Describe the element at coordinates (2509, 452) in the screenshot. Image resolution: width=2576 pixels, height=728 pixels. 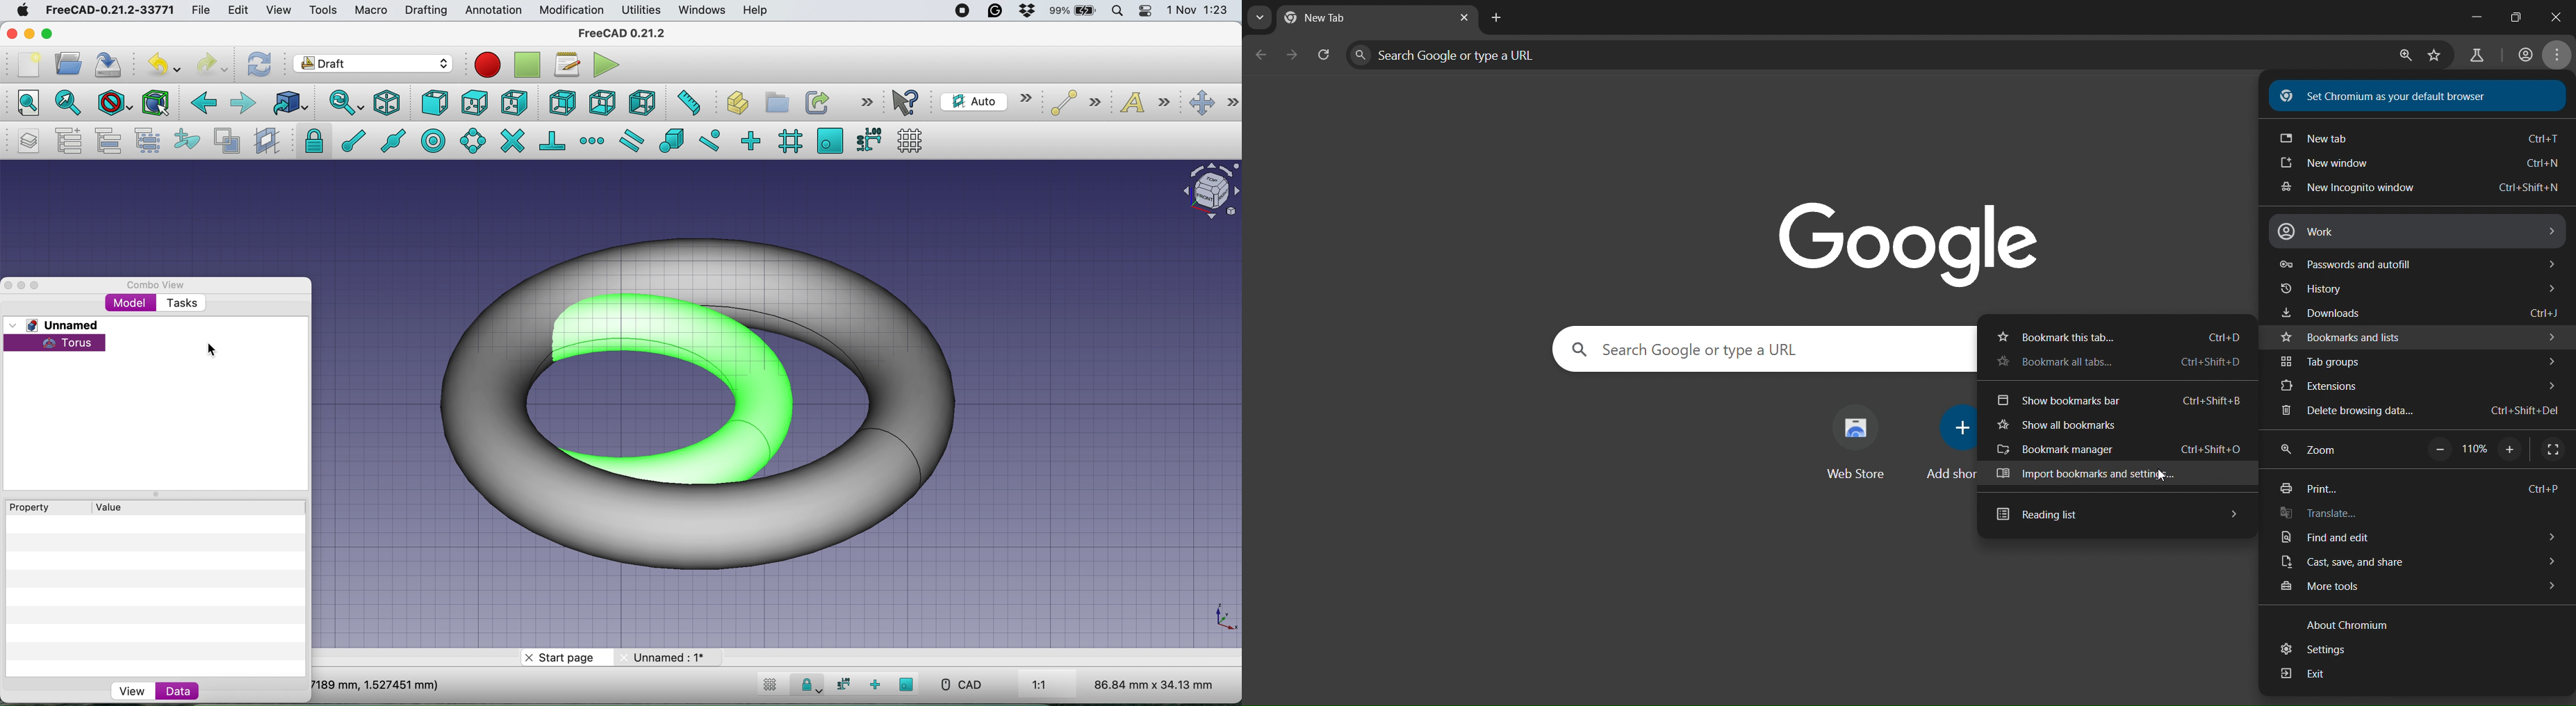
I see `zoom in` at that location.